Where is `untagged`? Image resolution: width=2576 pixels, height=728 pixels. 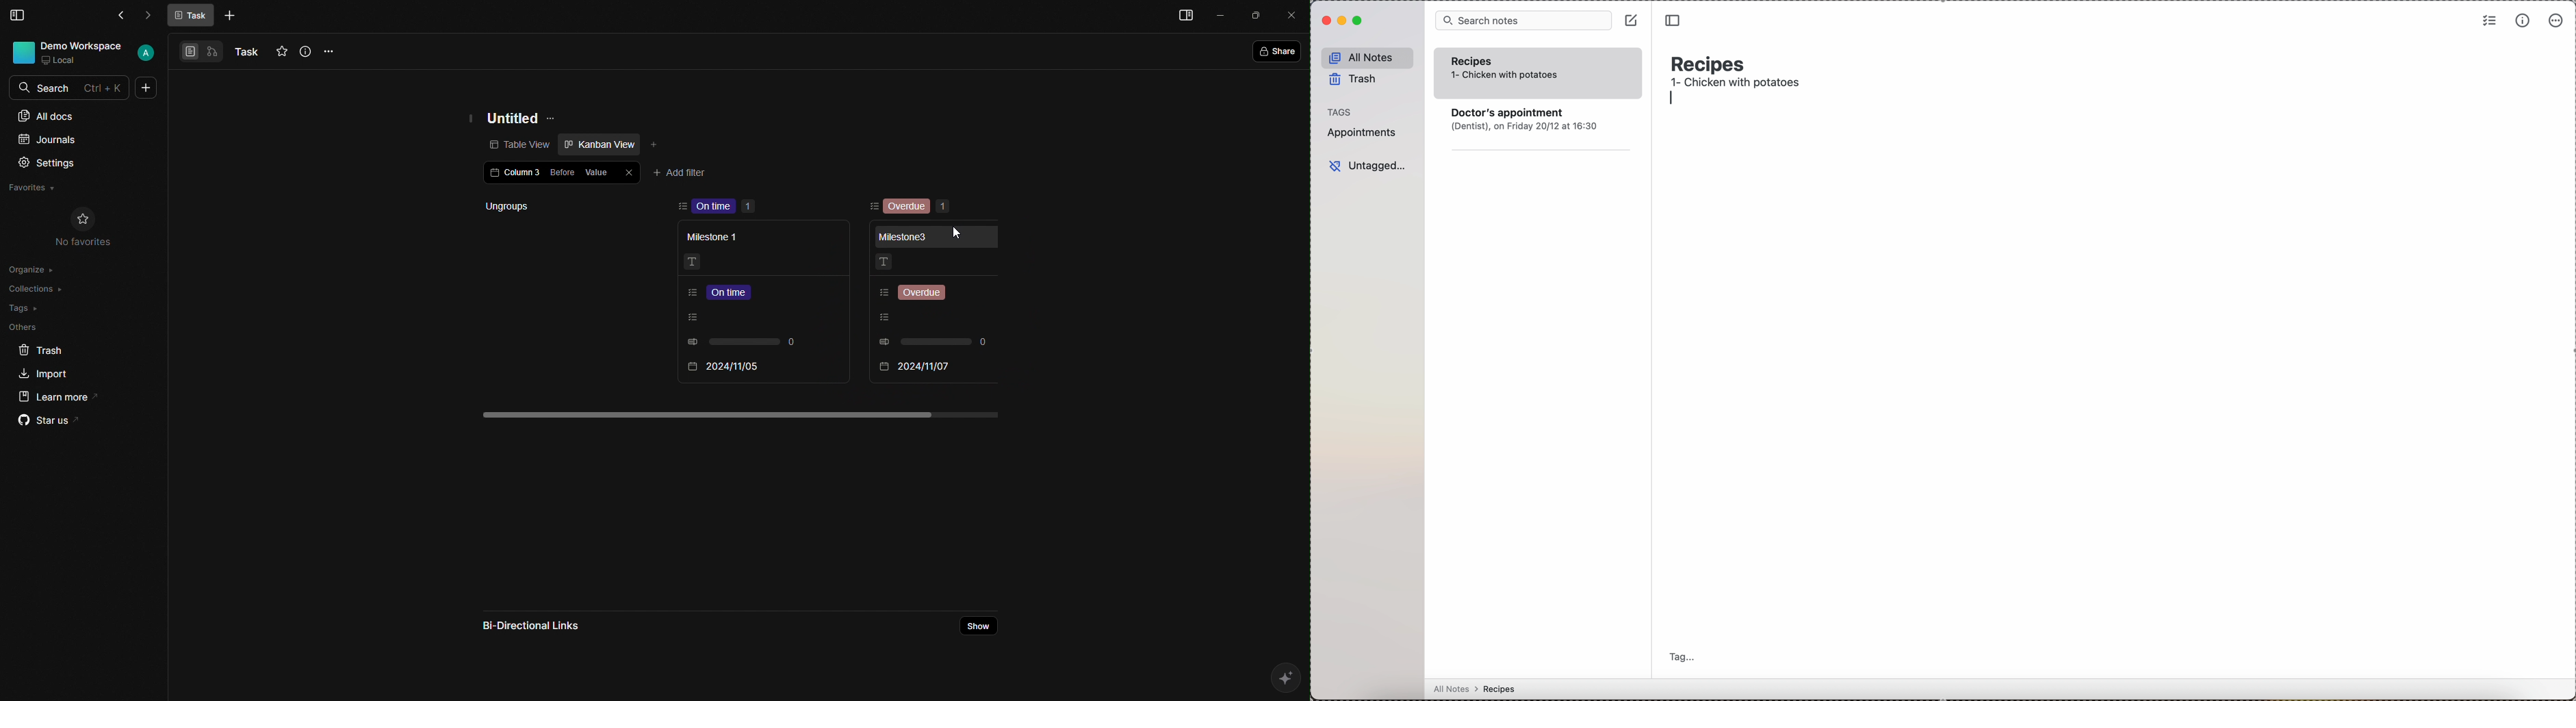
untagged is located at coordinates (1365, 165).